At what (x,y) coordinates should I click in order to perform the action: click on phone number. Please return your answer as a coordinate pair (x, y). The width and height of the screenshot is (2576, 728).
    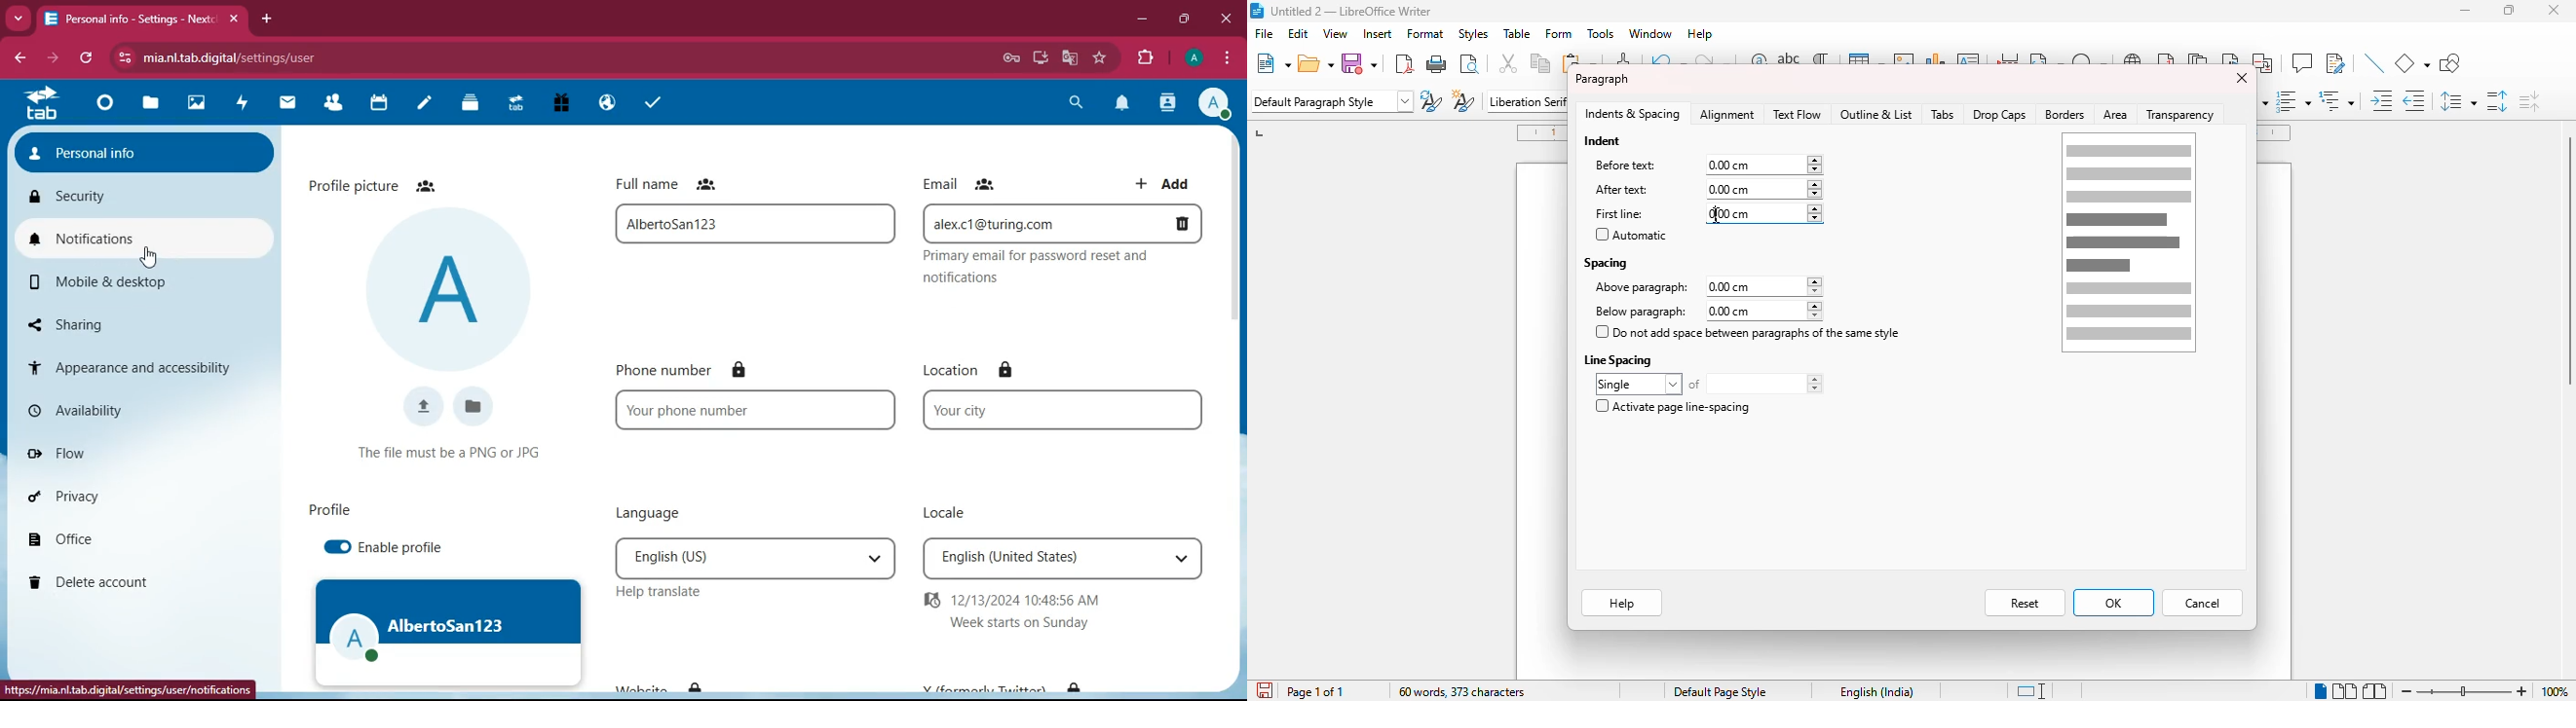
    Looking at the image, I should click on (659, 369).